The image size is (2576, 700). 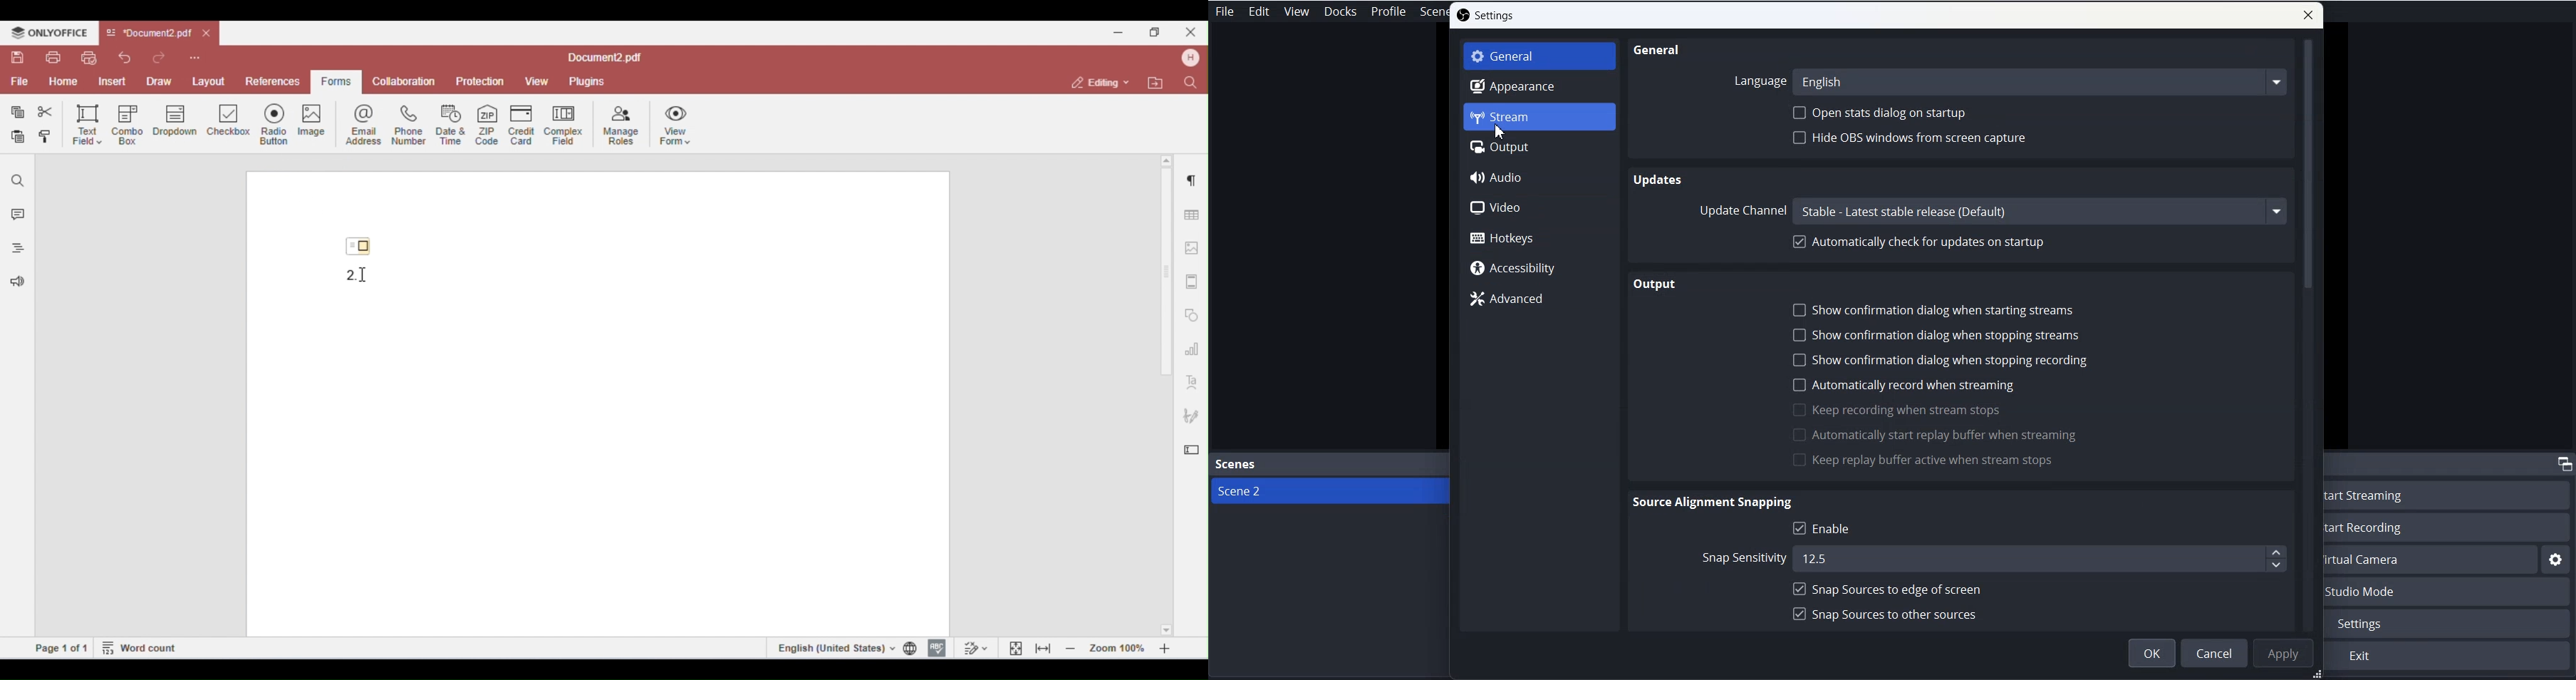 What do you see at coordinates (1990, 558) in the screenshot?
I see `Snap Sensitivity 12.5` at bounding box center [1990, 558].